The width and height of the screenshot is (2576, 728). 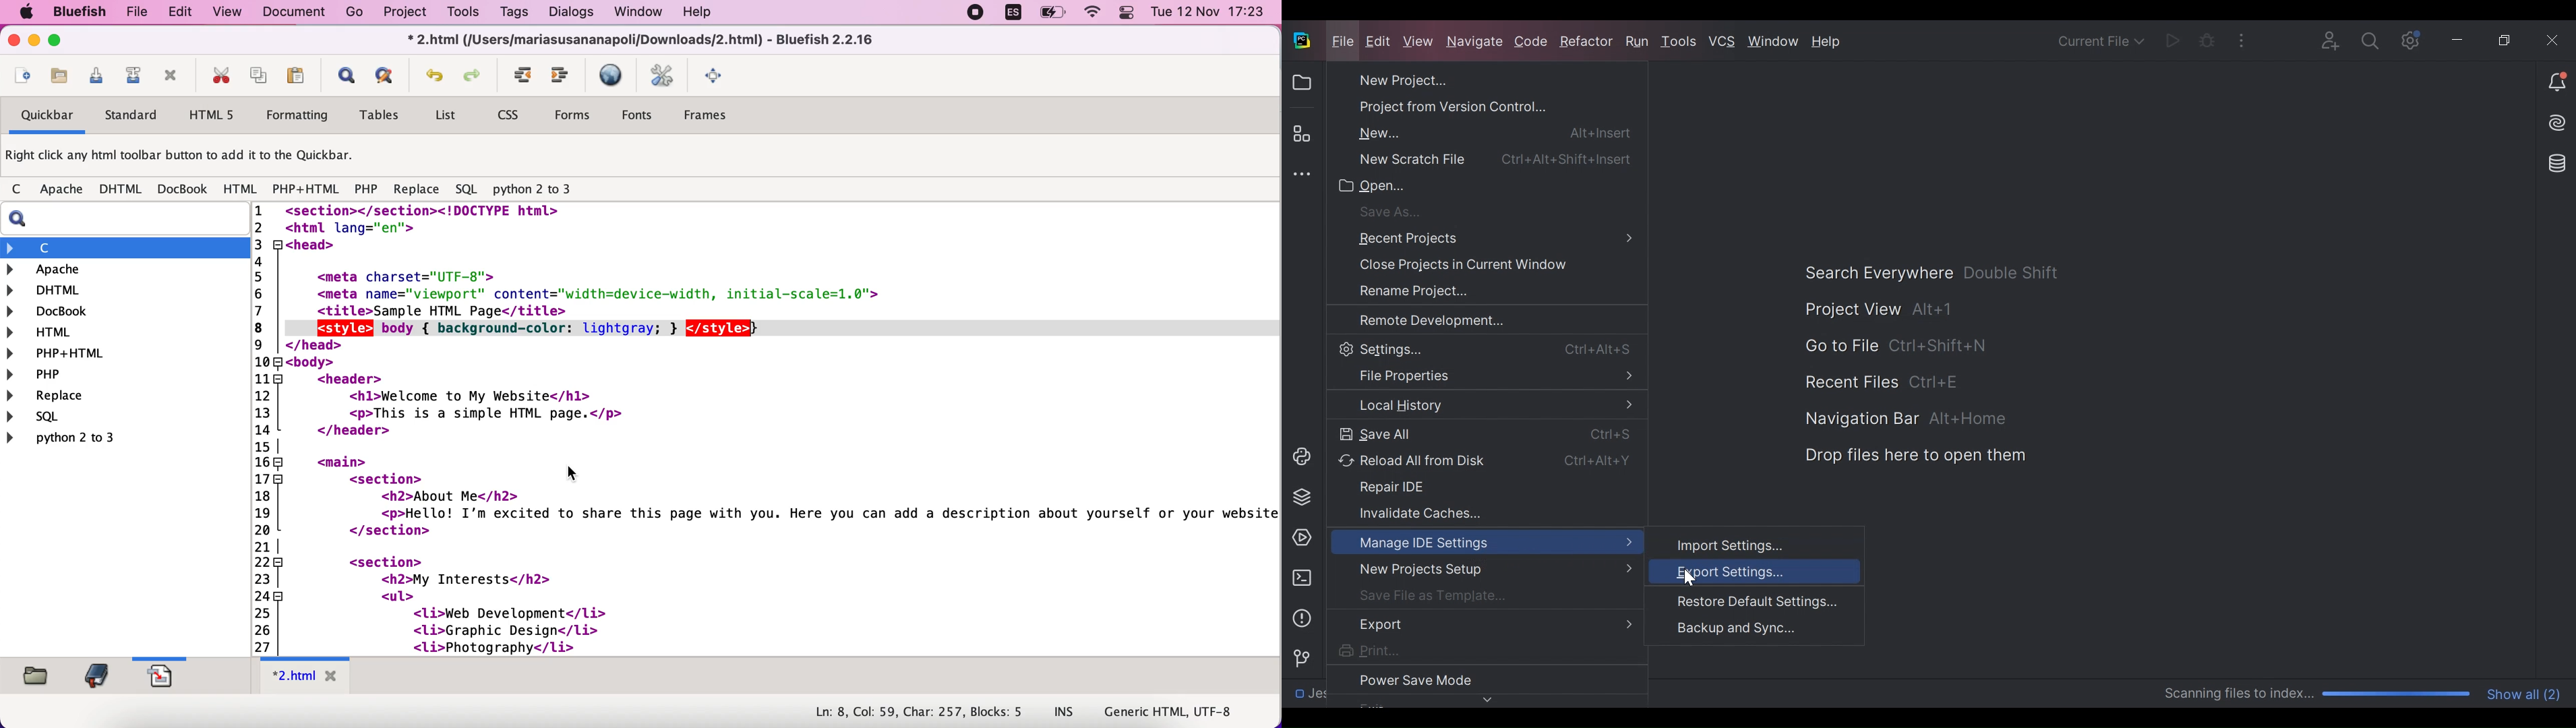 I want to click on recording, so click(x=975, y=15).